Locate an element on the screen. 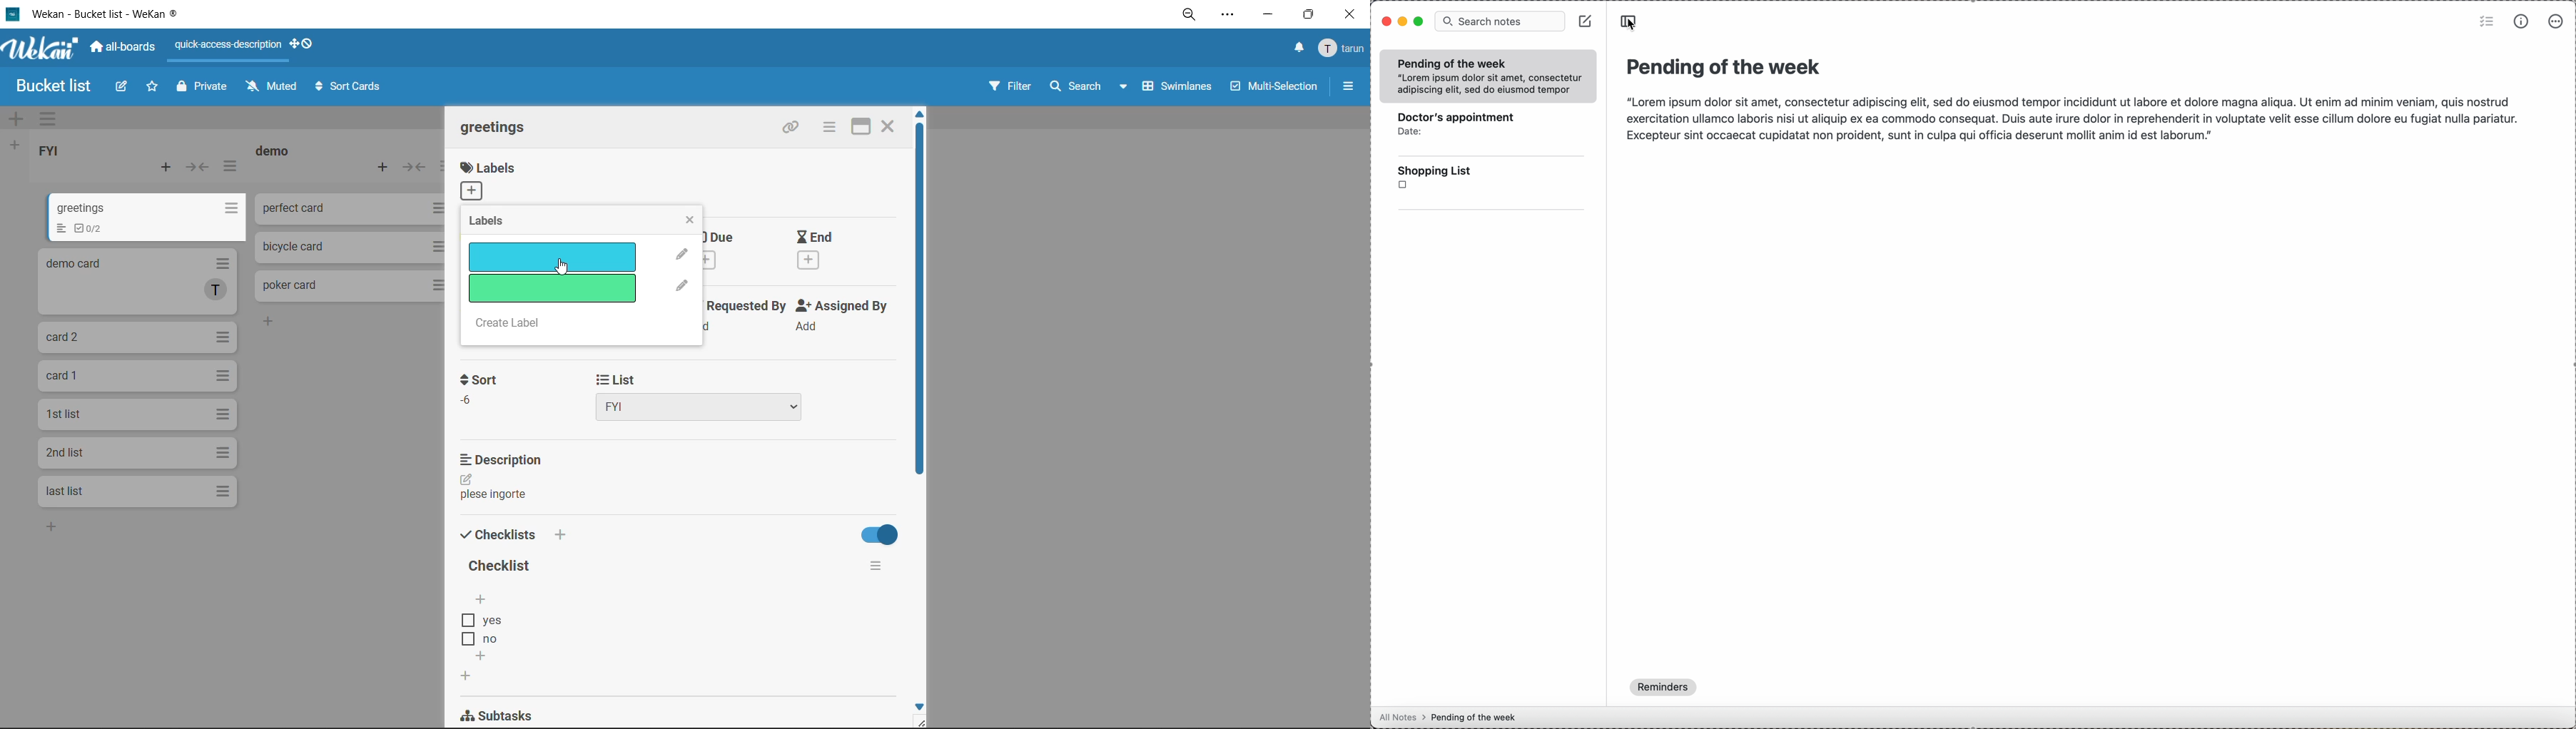 Image resolution: width=2576 pixels, height=756 pixels. edit label is located at coordinates (681, 254).